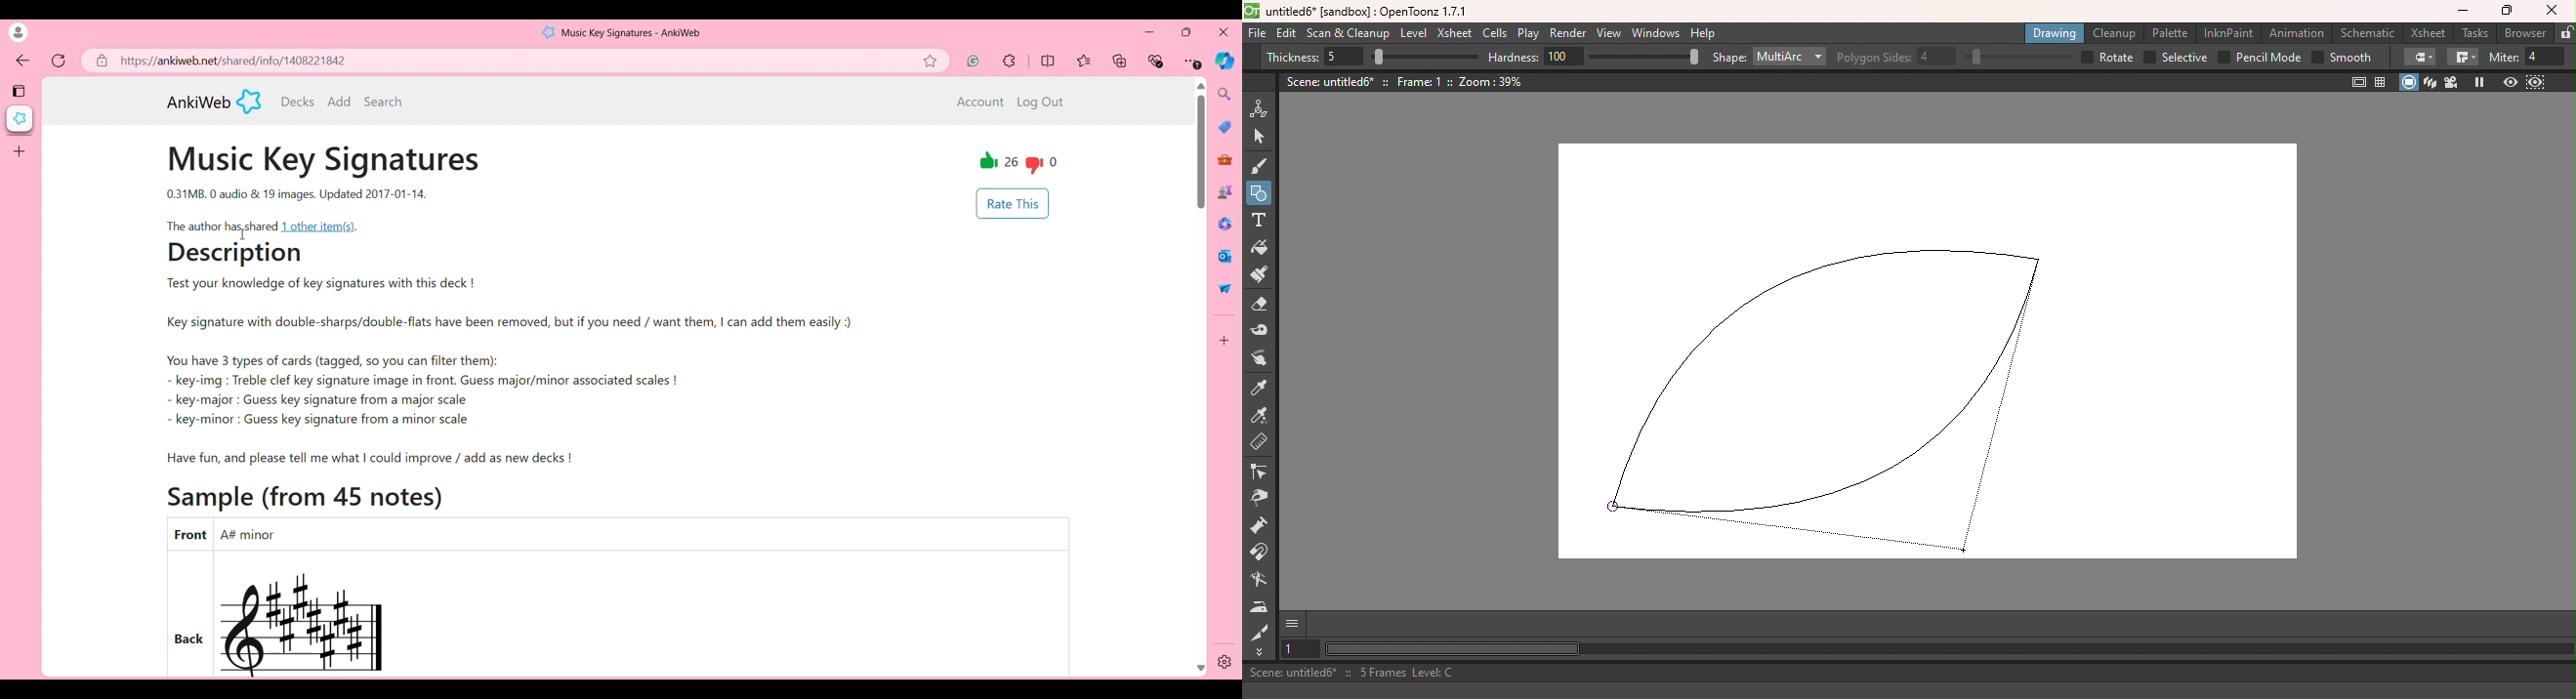  What do you see at coordinates (1121, 60) in the screenshot?
I see `Collections` at bounding box center [1121, 60].